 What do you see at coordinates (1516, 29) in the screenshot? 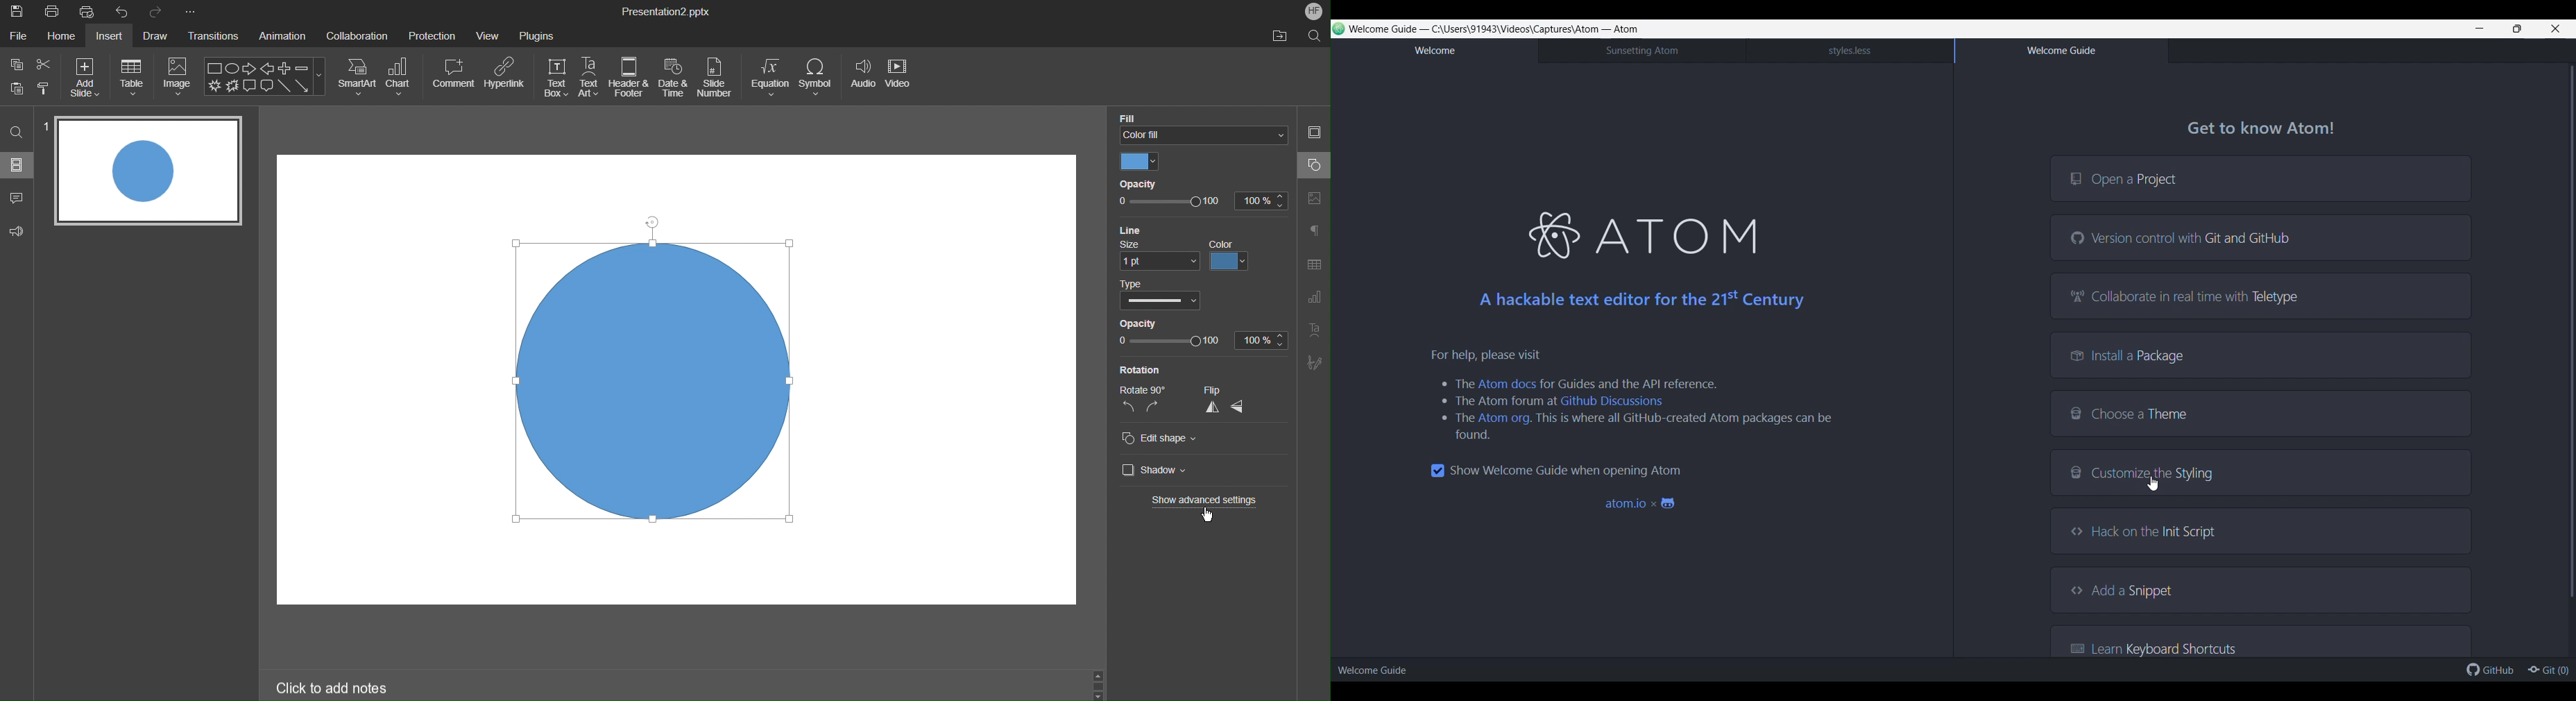
I see `directory path` at bounding box center [1516, 29].